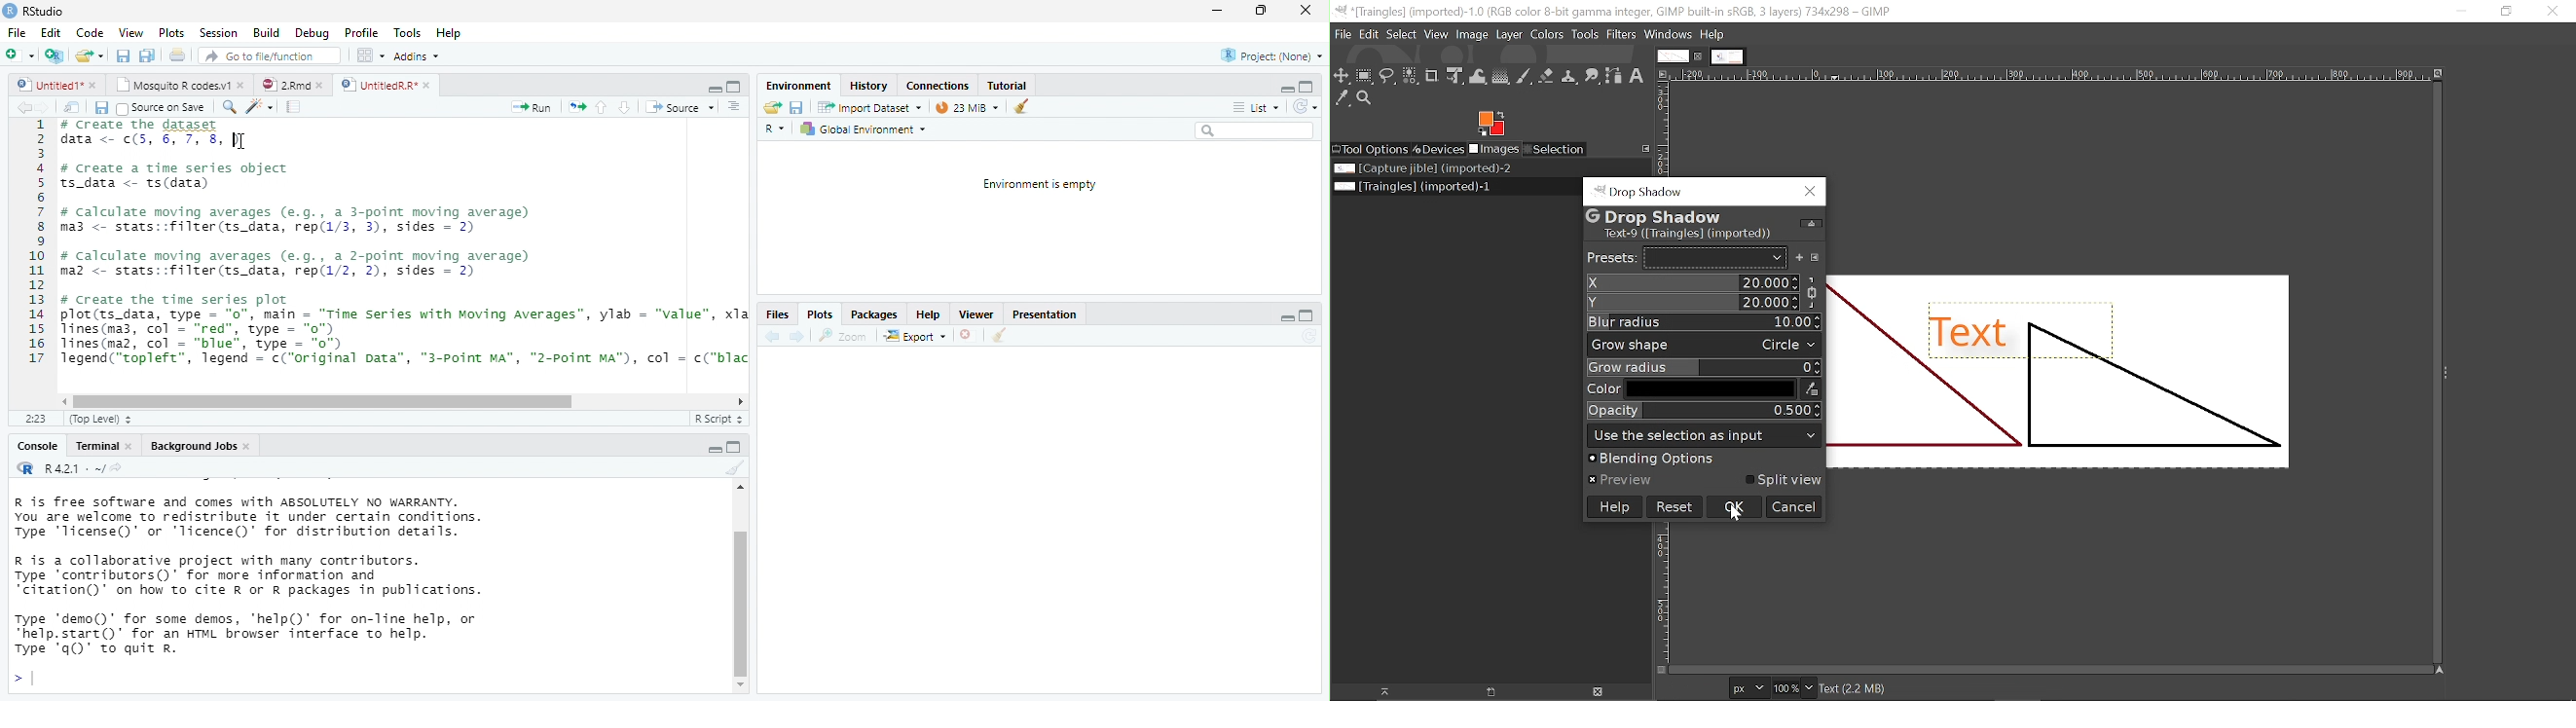  I want to click on print current file, so click(147, 55).